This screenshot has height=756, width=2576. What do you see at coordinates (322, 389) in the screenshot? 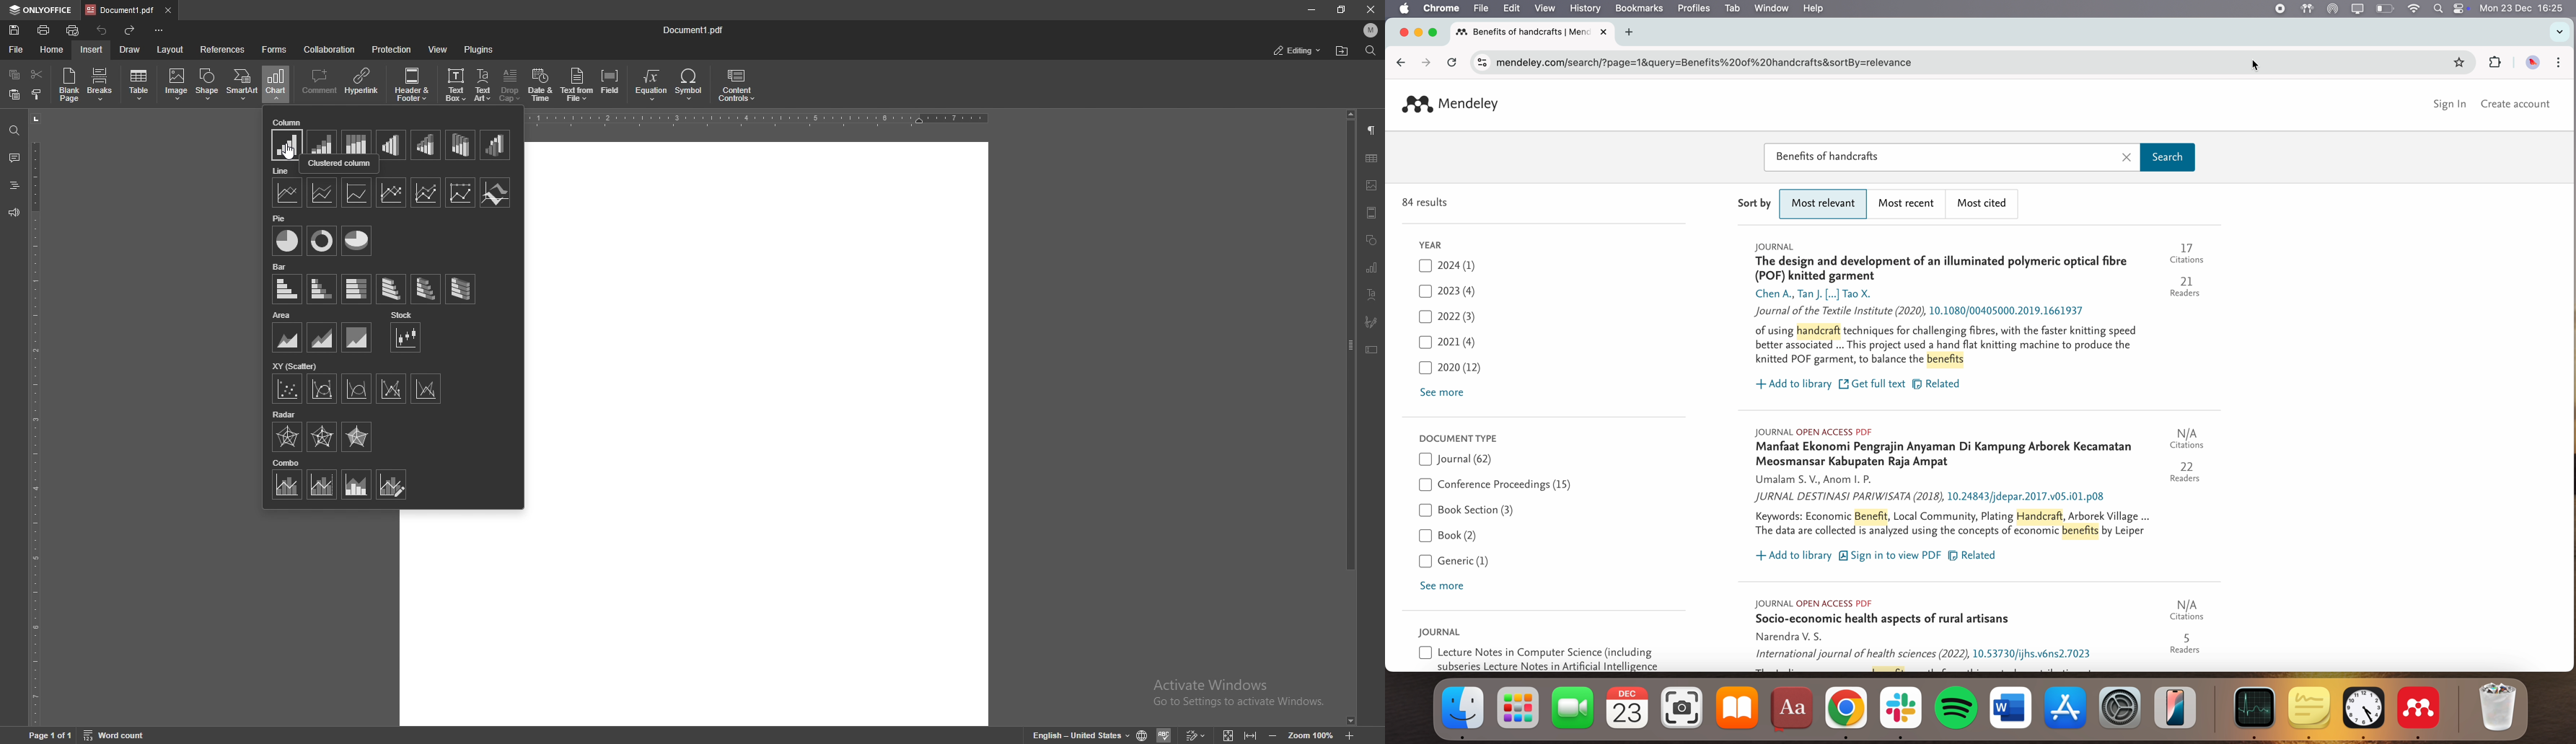
I see `scatter with smooth lines and markers` at bounding box center [322, 389].